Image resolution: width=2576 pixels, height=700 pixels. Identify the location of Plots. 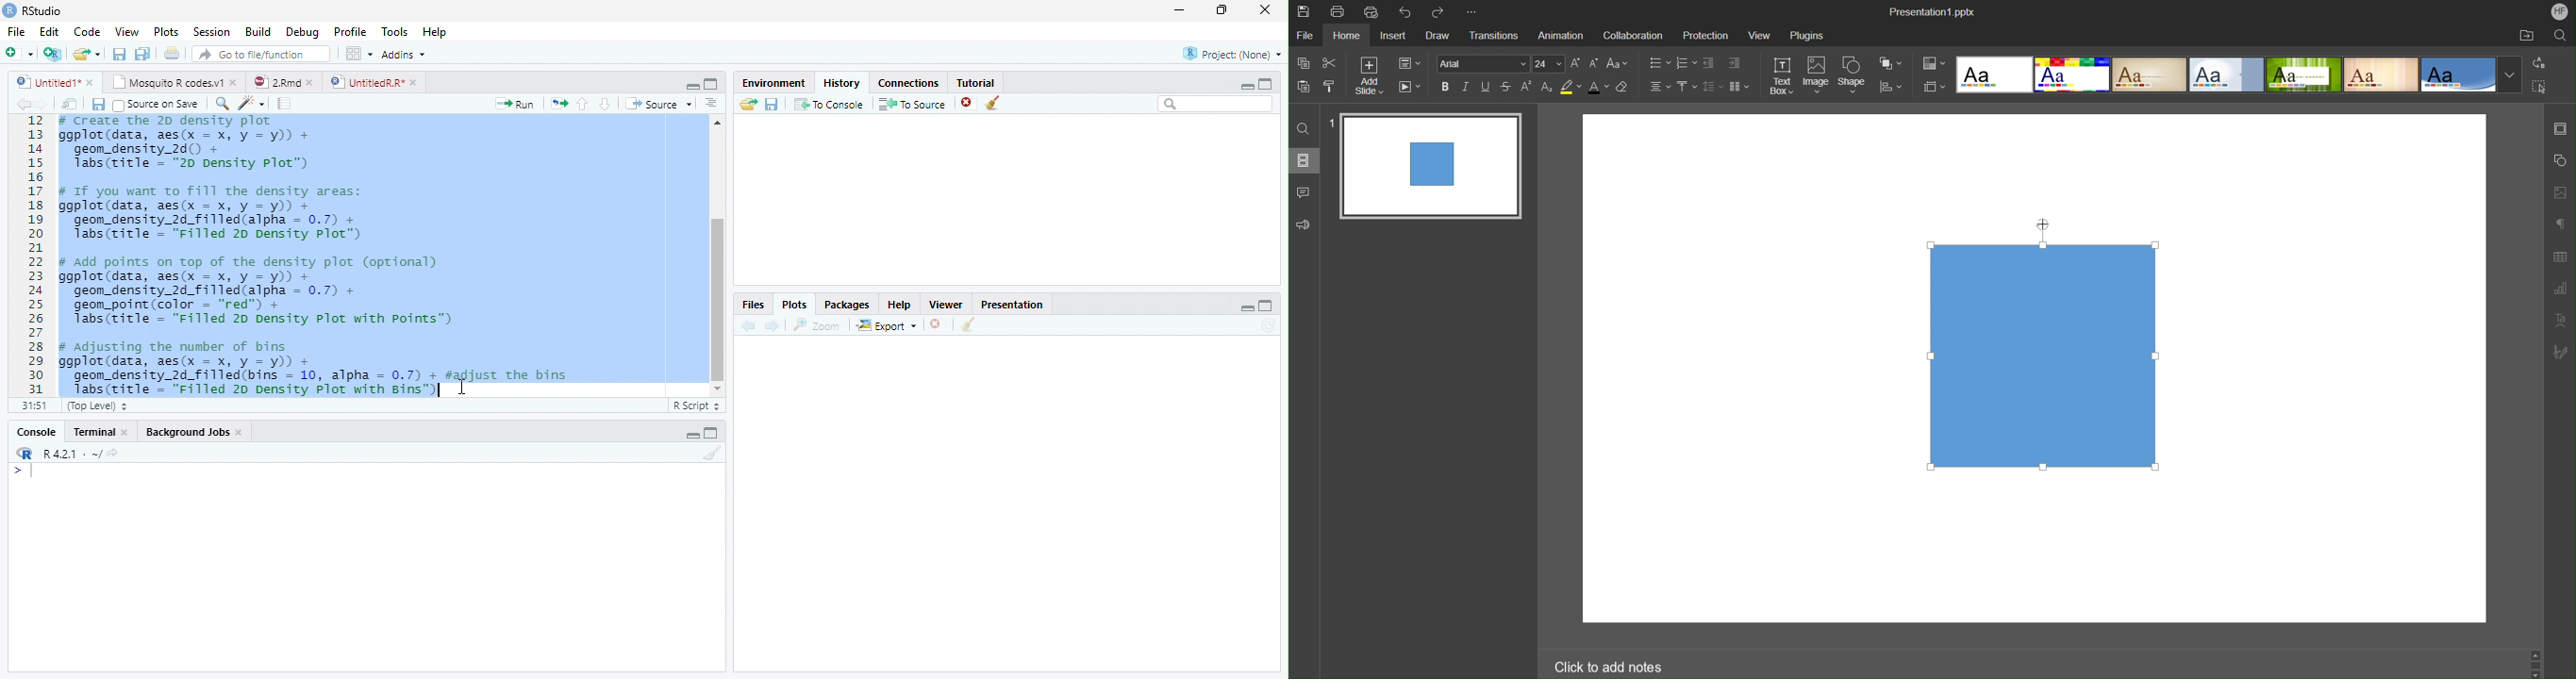
(165, 31).